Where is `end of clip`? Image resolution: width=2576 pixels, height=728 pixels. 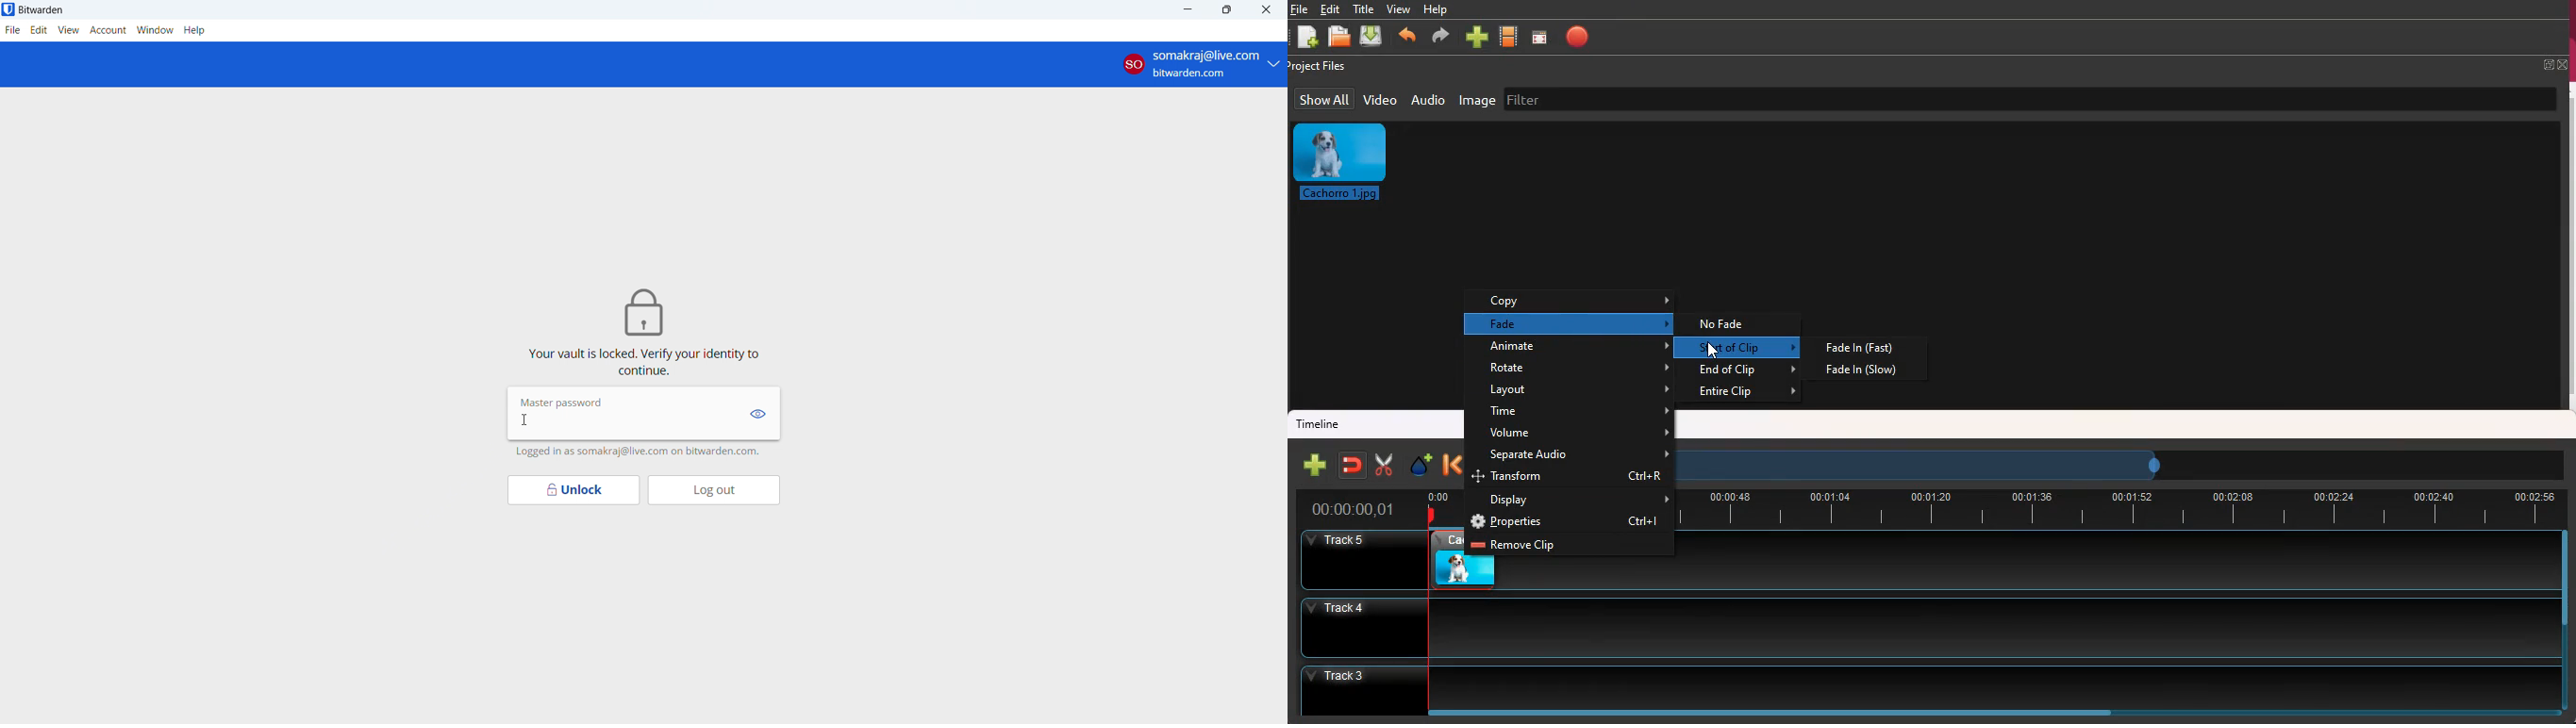
end of clip is located at coordinates (1745, 370).